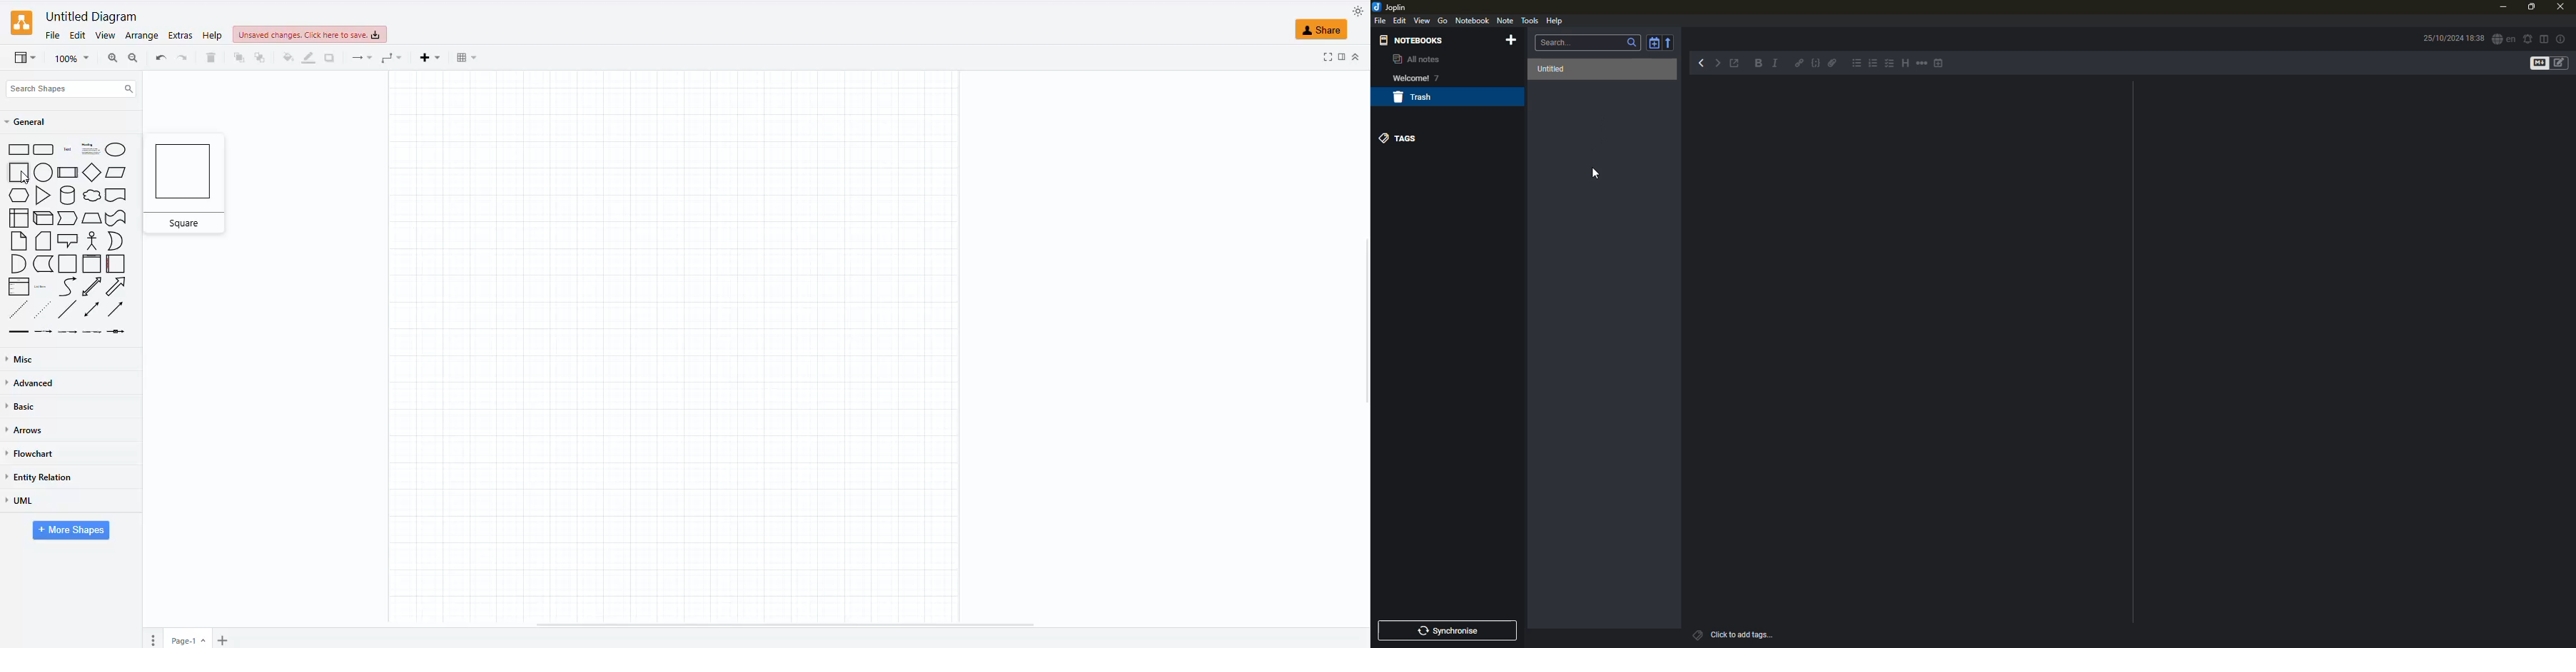  What do you see at coordinates (92, 310) in the screenshot?
I see `bidirectional connector` at bounding box center [92, 310].